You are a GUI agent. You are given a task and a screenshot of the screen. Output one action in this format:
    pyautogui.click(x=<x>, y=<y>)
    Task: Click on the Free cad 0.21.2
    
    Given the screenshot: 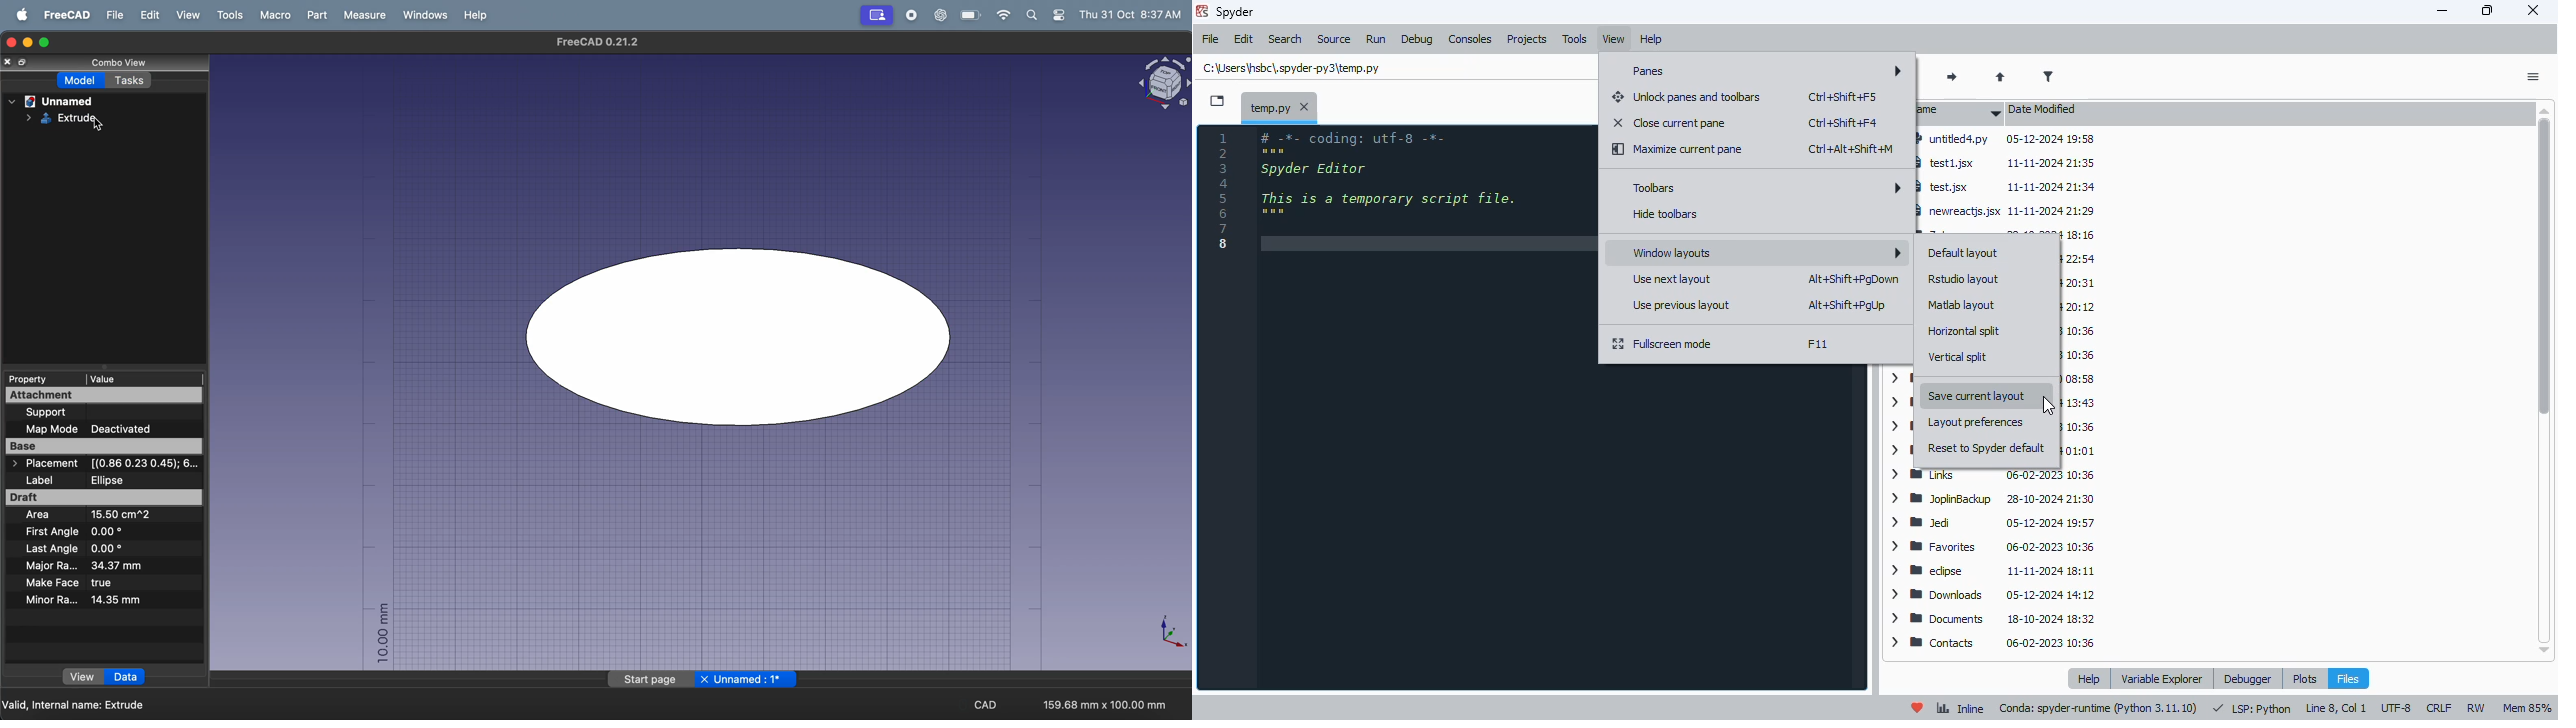 What is the action you would take?
    pyautogui.click(x=593, y=42)
    